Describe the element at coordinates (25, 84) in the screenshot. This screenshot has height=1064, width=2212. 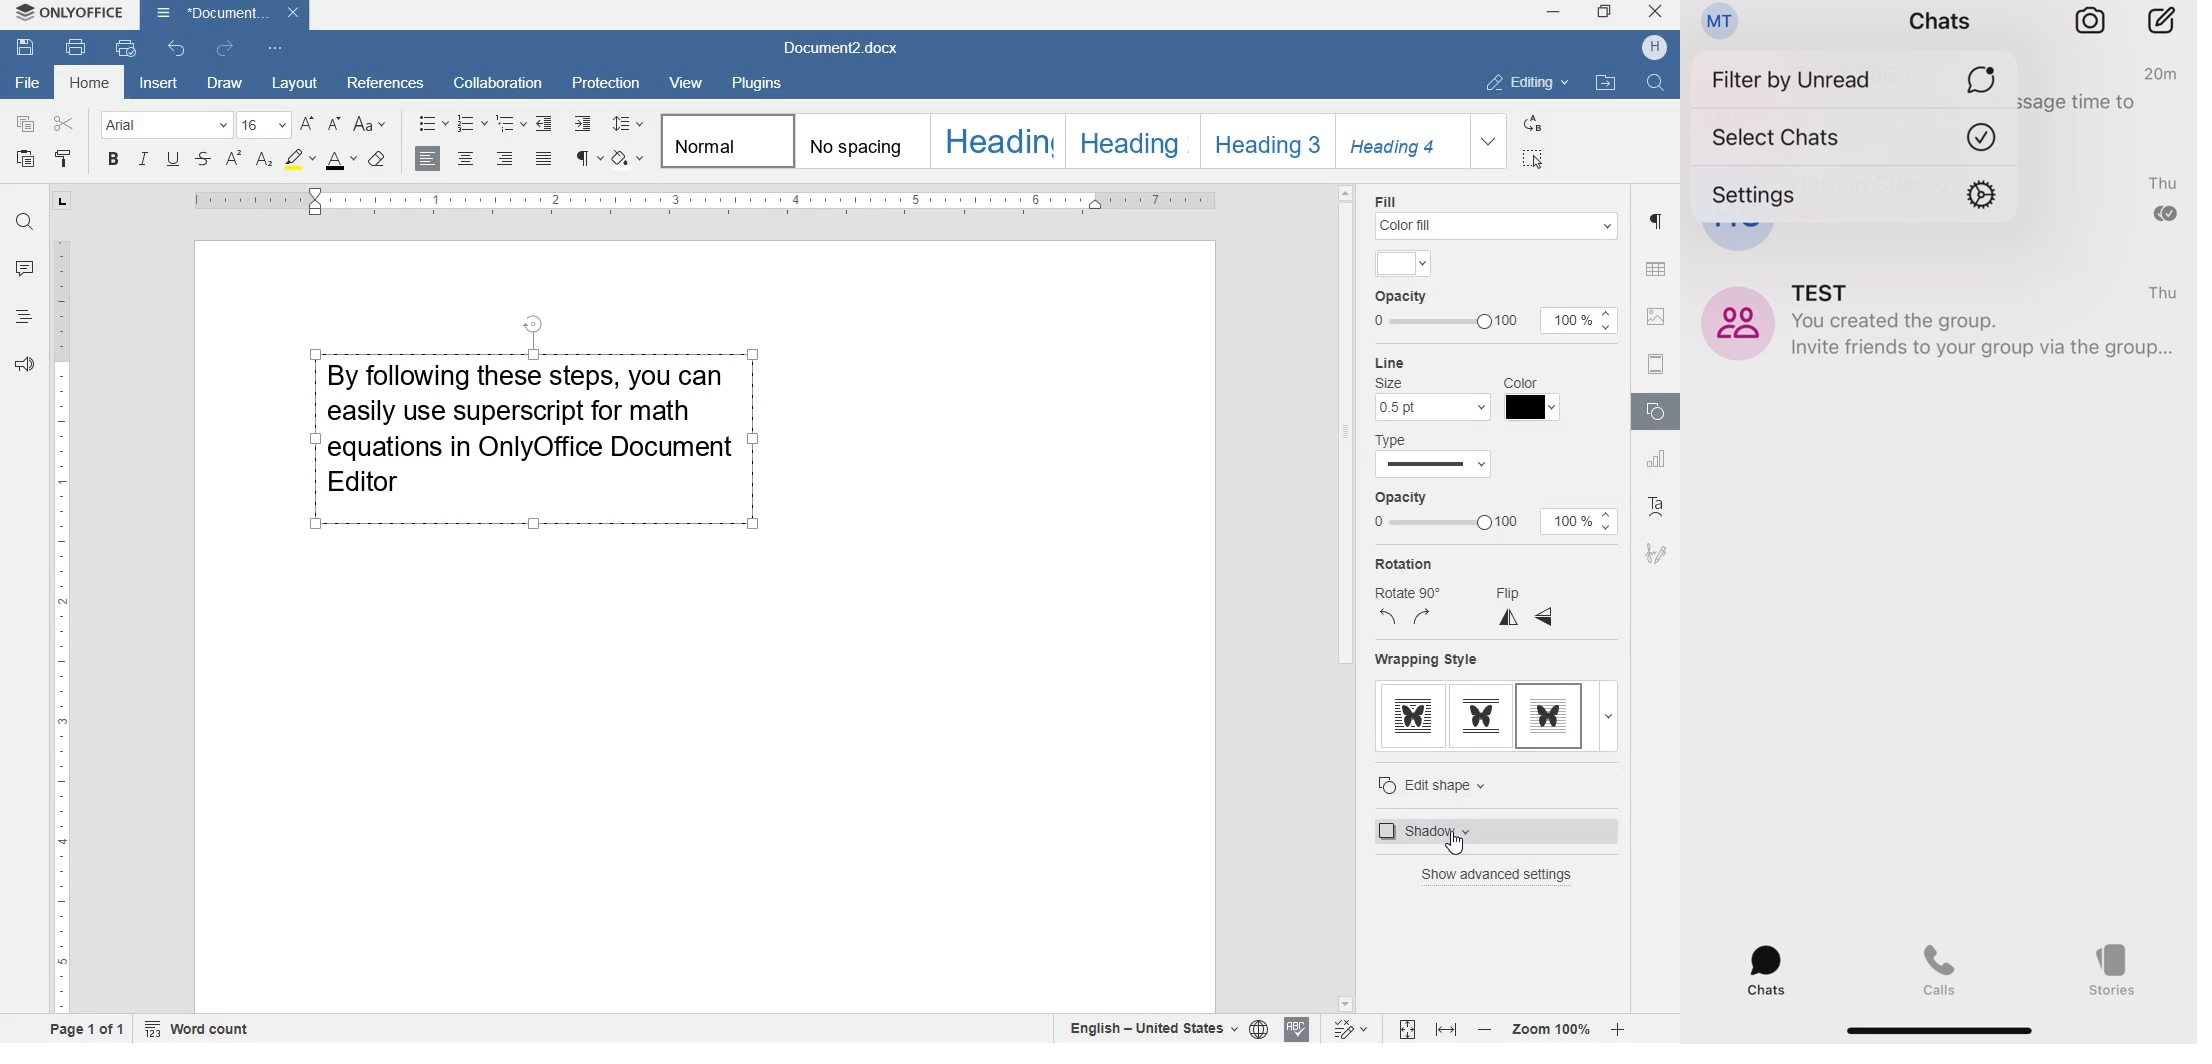
I see `file` at that location.